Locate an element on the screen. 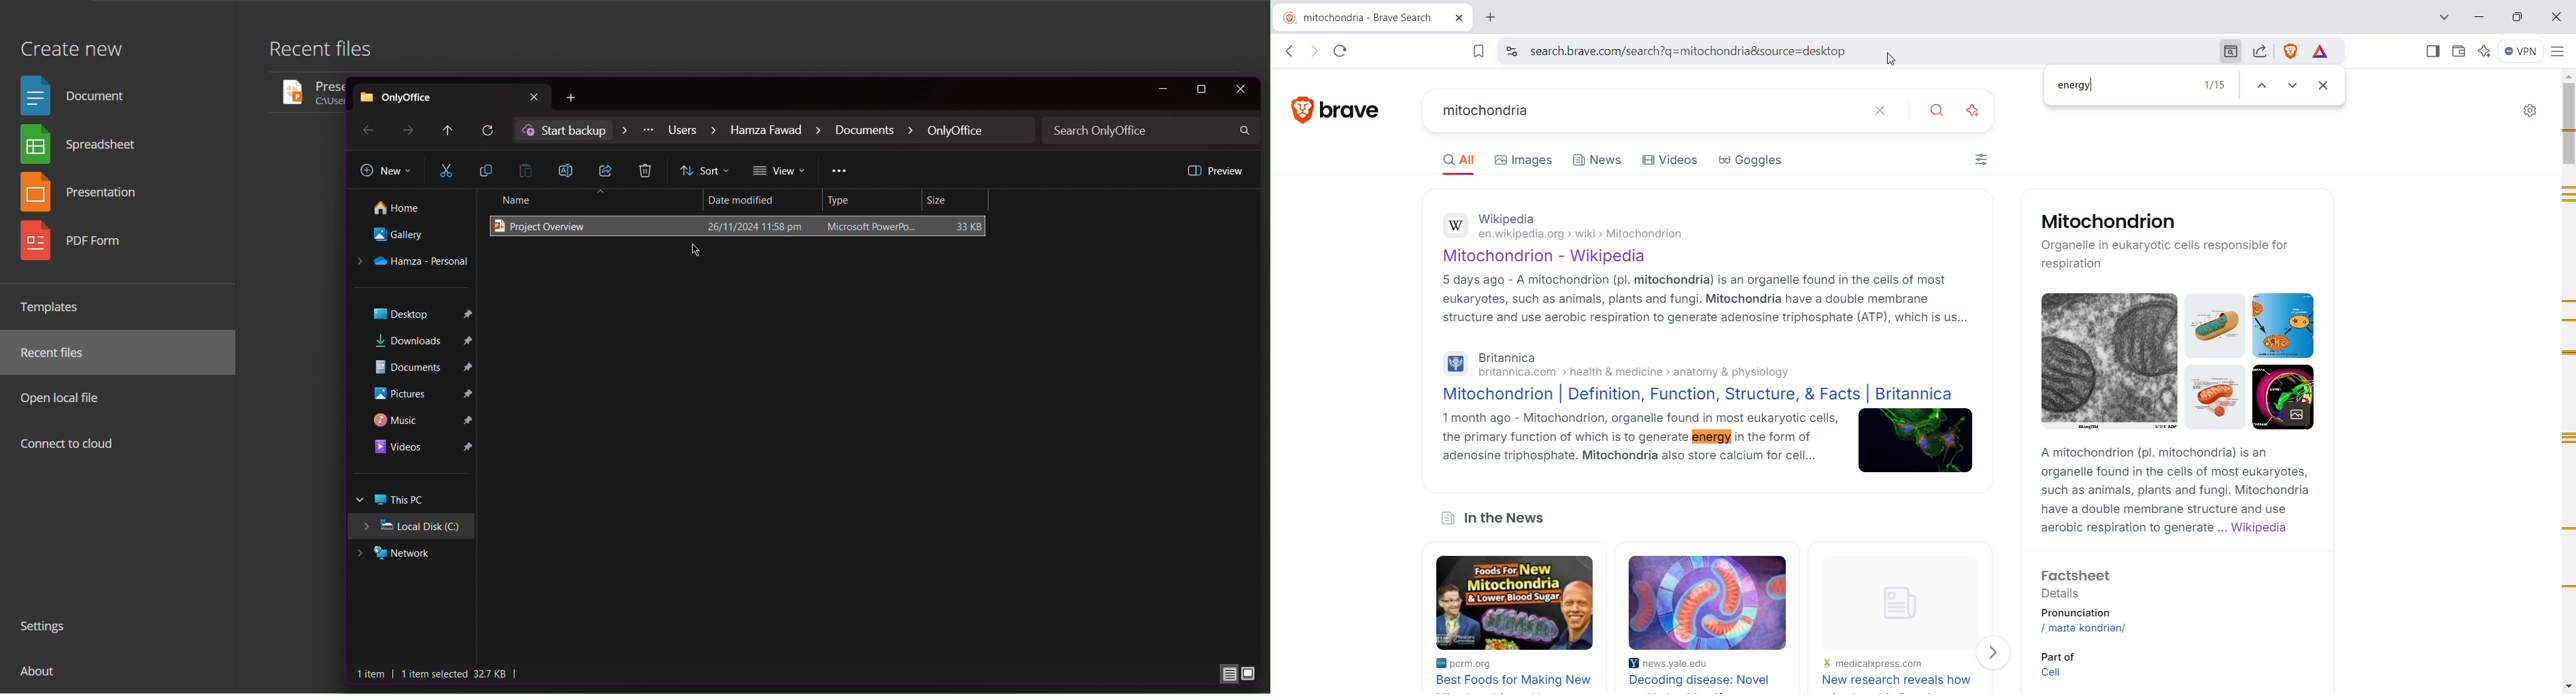 The width and height of the screenshot is (2576, 700). Recent Files is located at coordinates (60, 353).